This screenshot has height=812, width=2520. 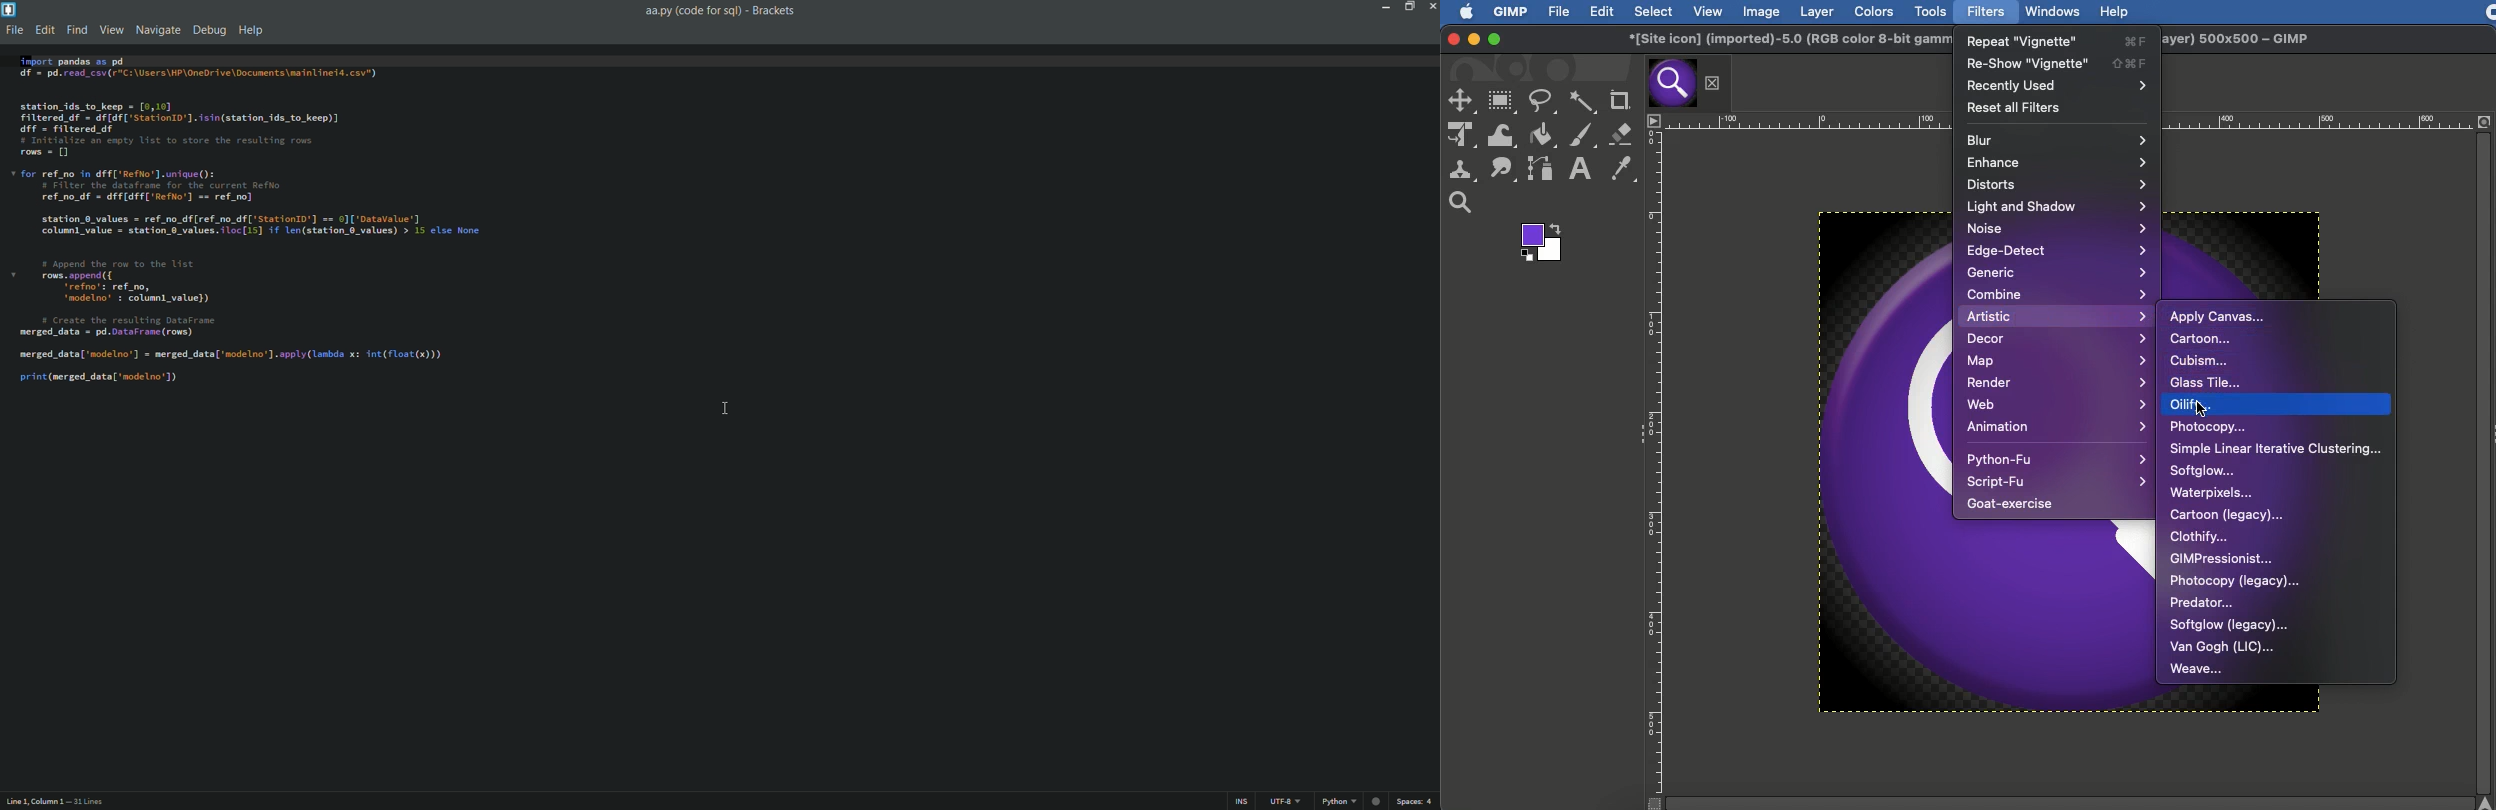 I want to click on View, so click(x=1708, y=12).